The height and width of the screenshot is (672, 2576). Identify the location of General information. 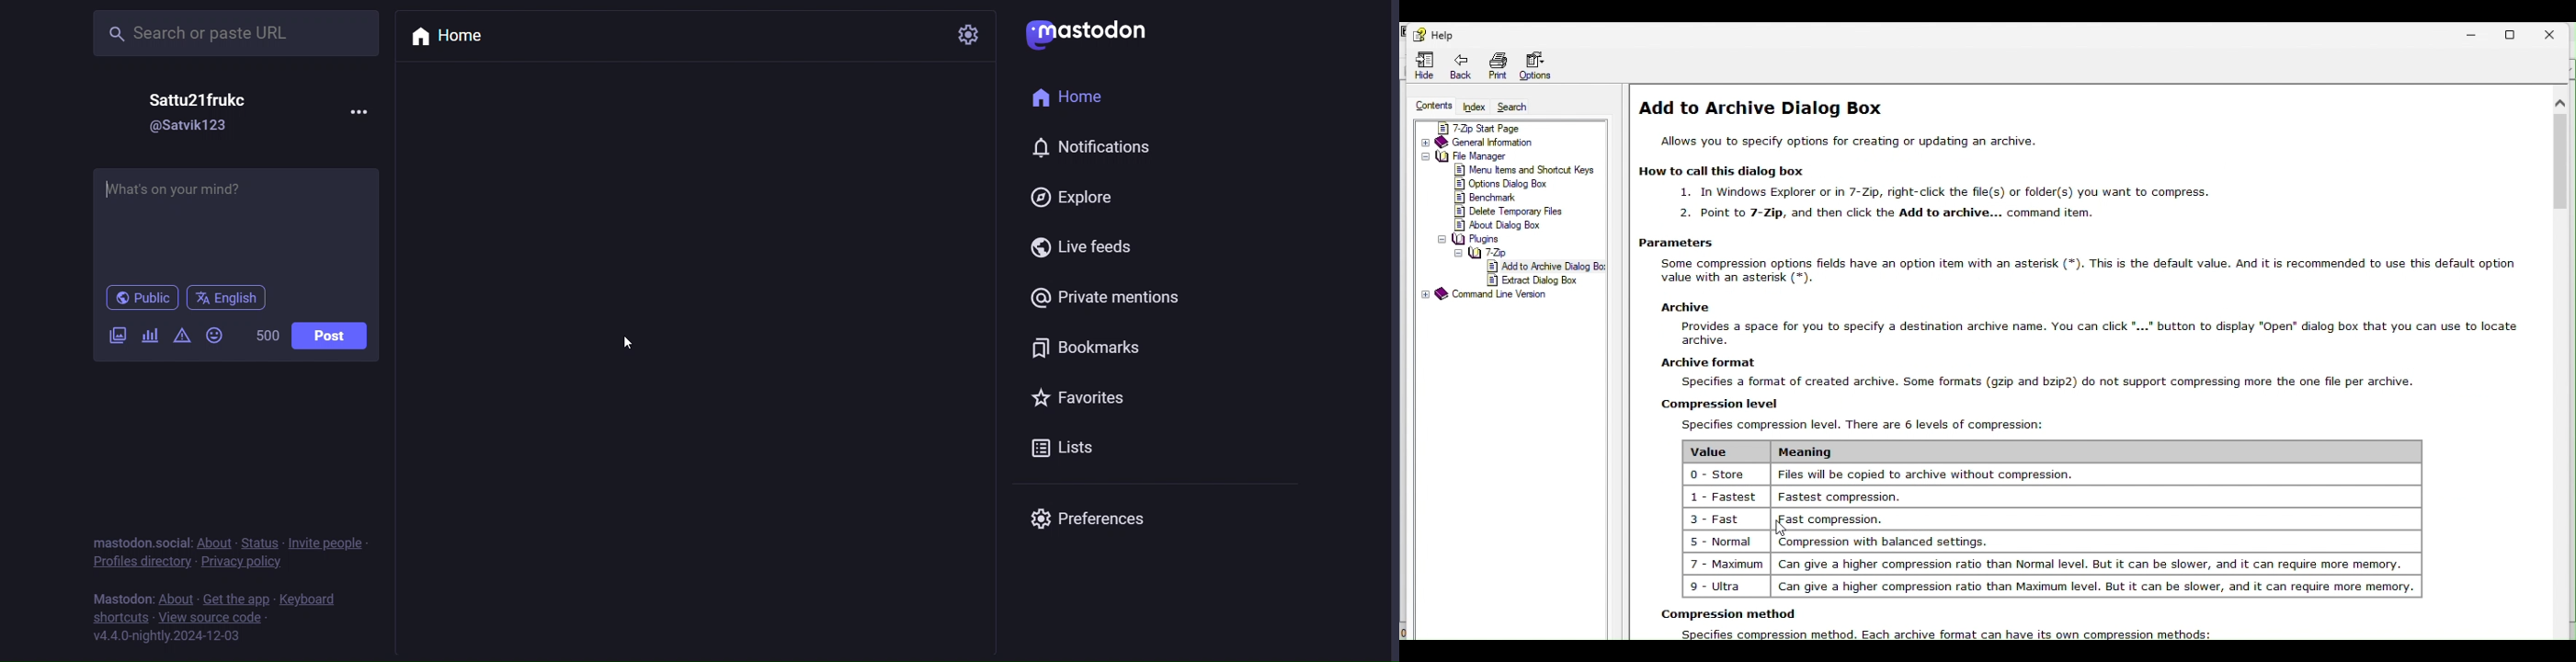
(1509, 143).